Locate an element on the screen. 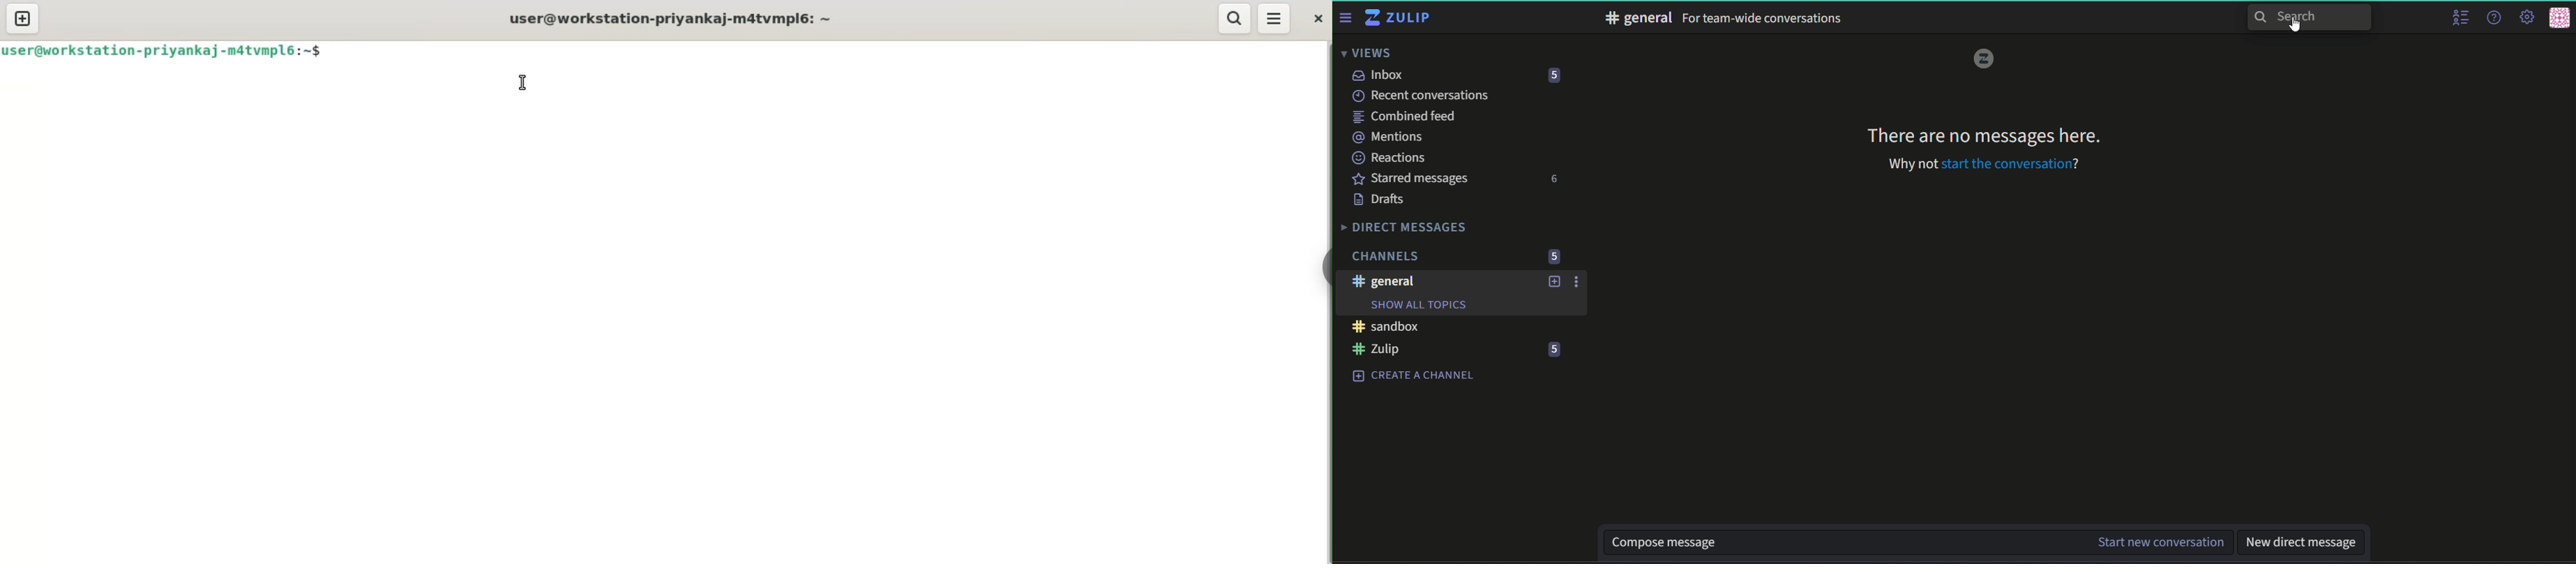  mentions is located at coordinates (1389, 137).